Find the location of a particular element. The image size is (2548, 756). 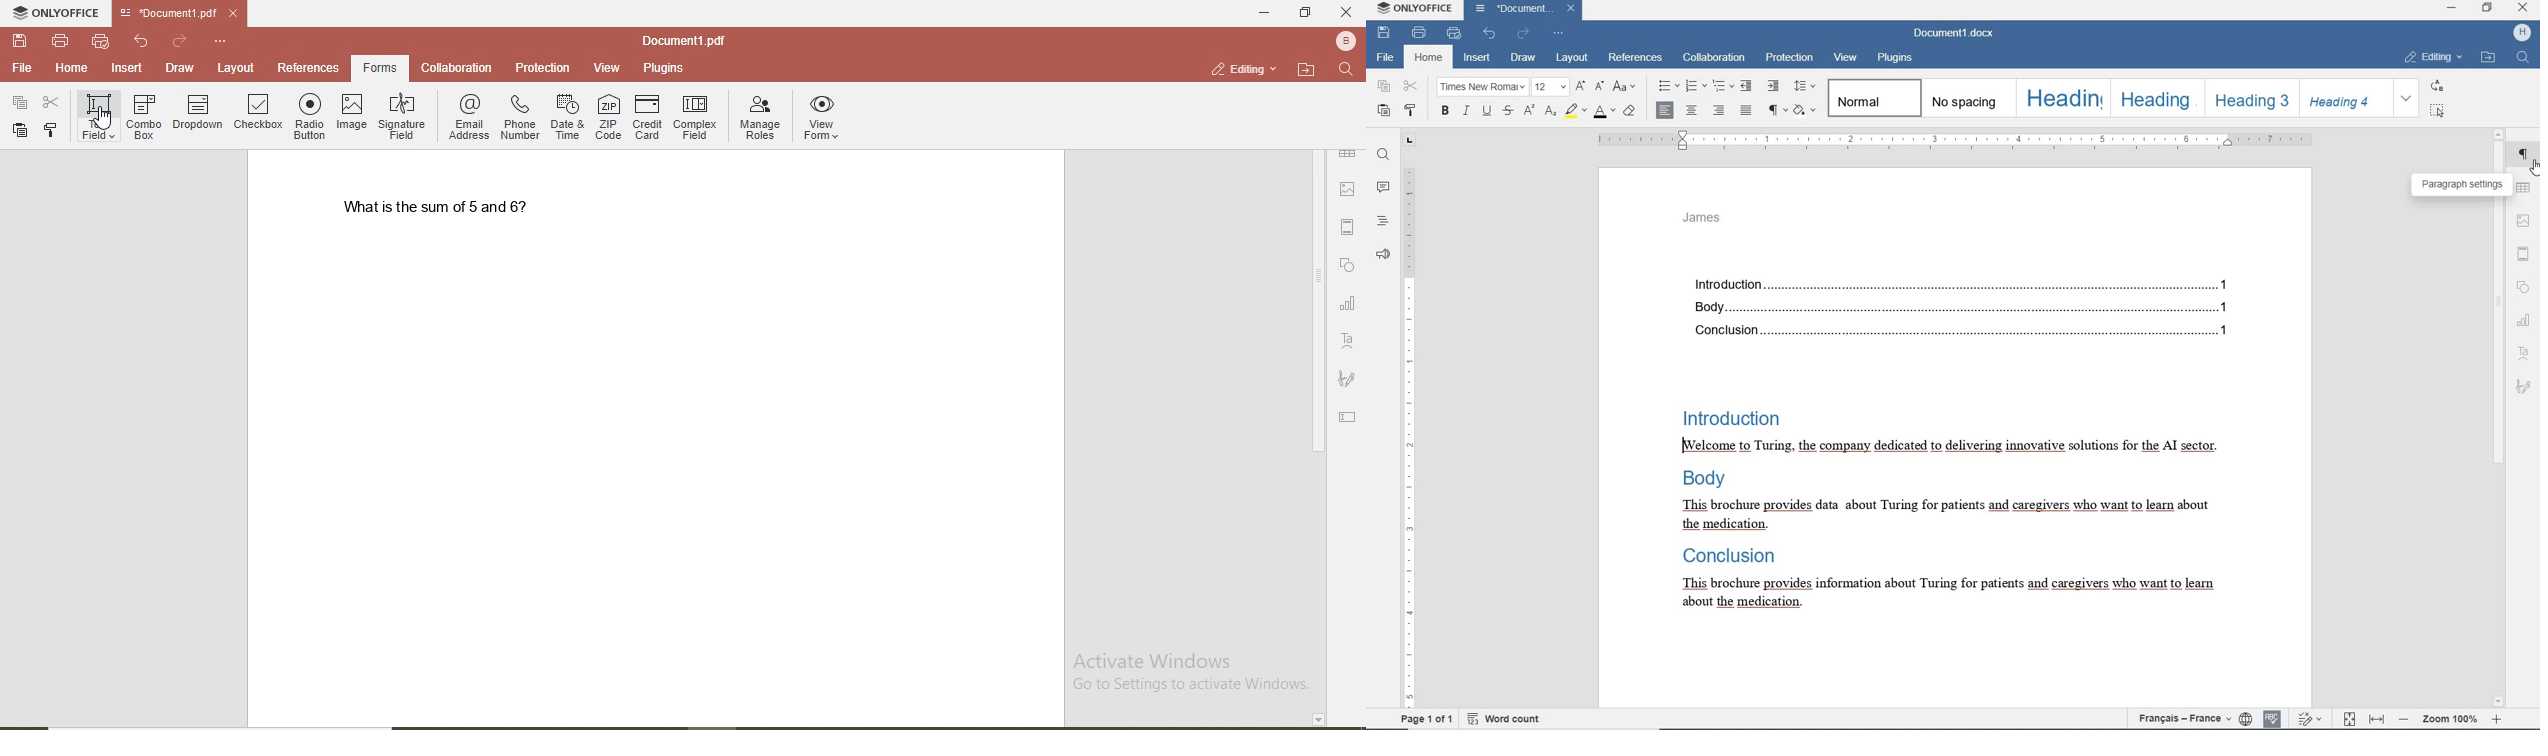

align center is located at coordinates (1663, 109).